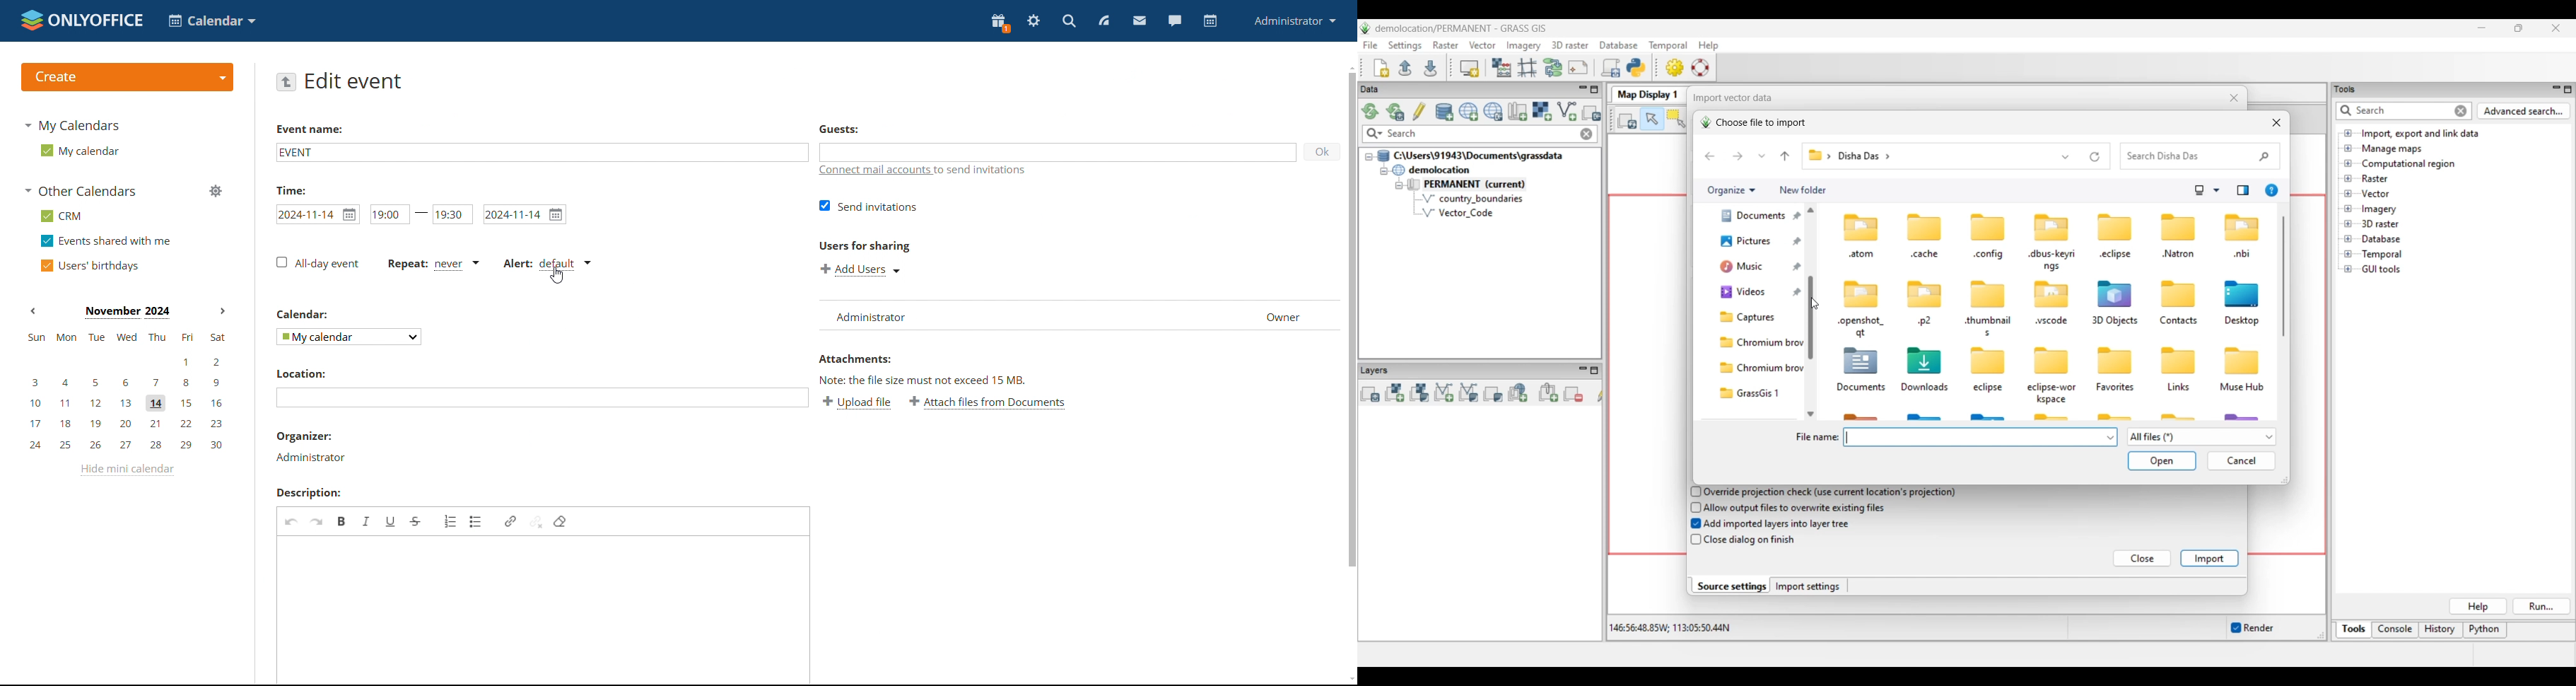 This screenshot has height=700, width=2576. What do you see at coordinates (2284, 276) in the screenshot?
I see `Vertical slide bar` at bounding box center [2284, 276].